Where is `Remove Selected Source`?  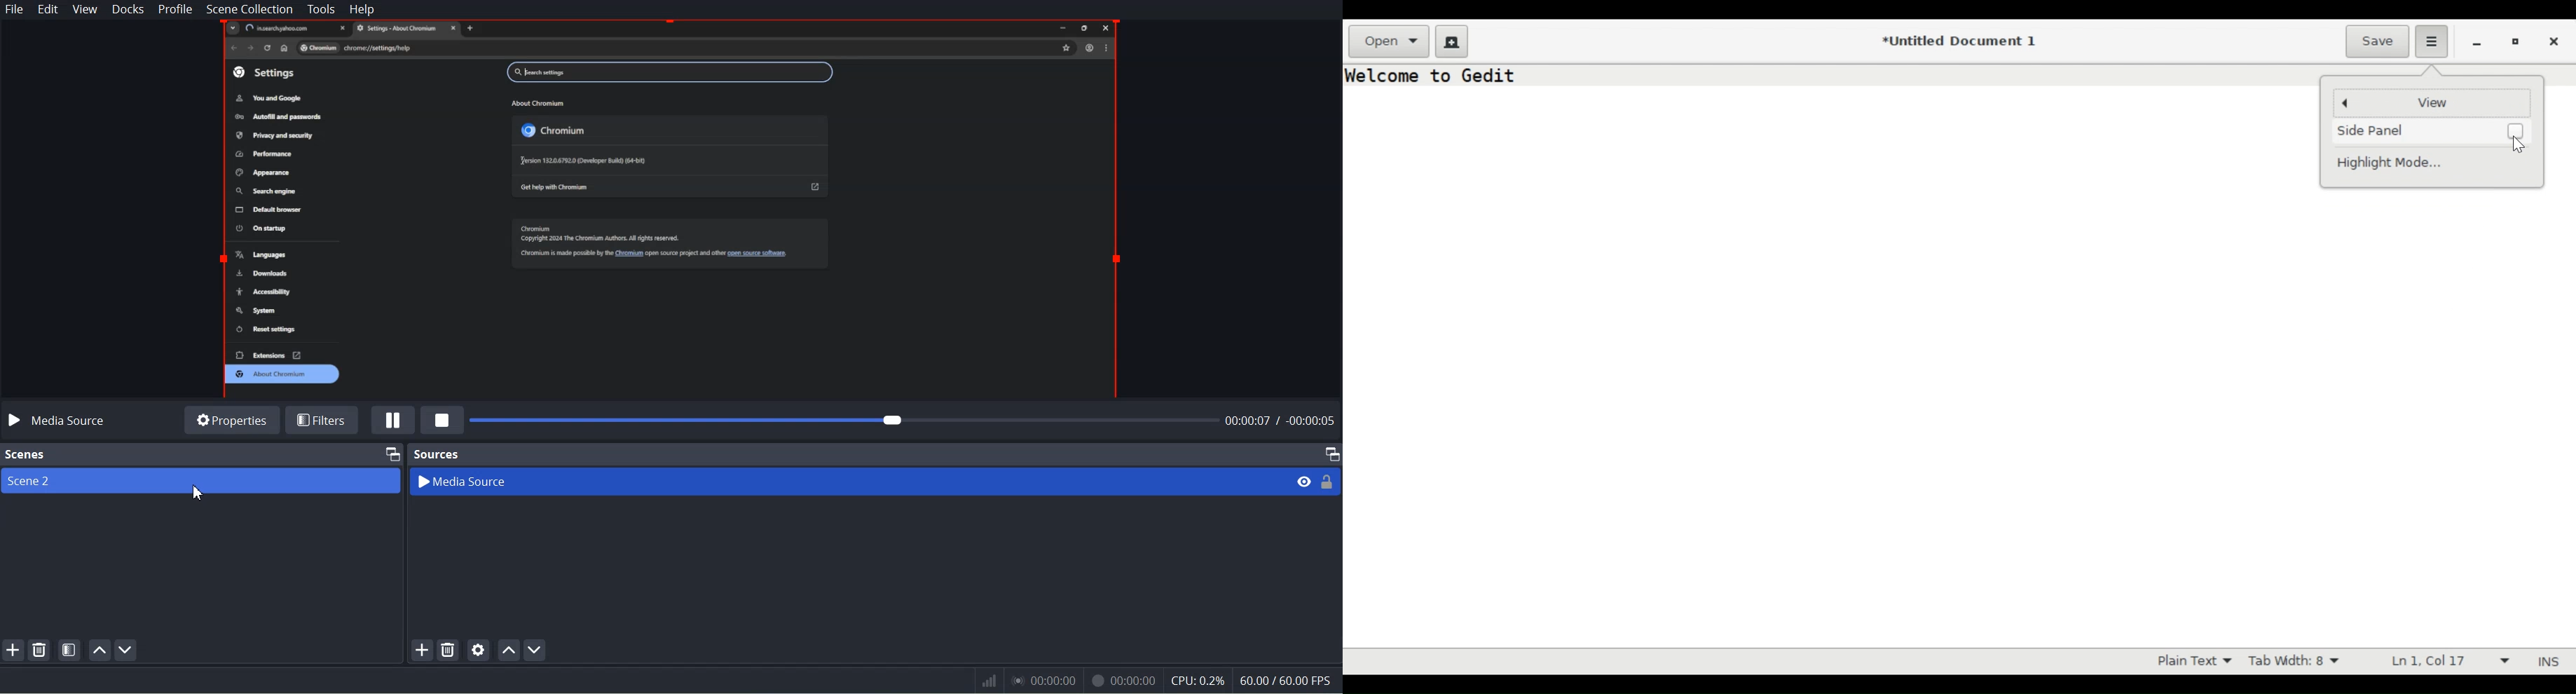 Remove Selected Source is located at coordinates (448, 650).